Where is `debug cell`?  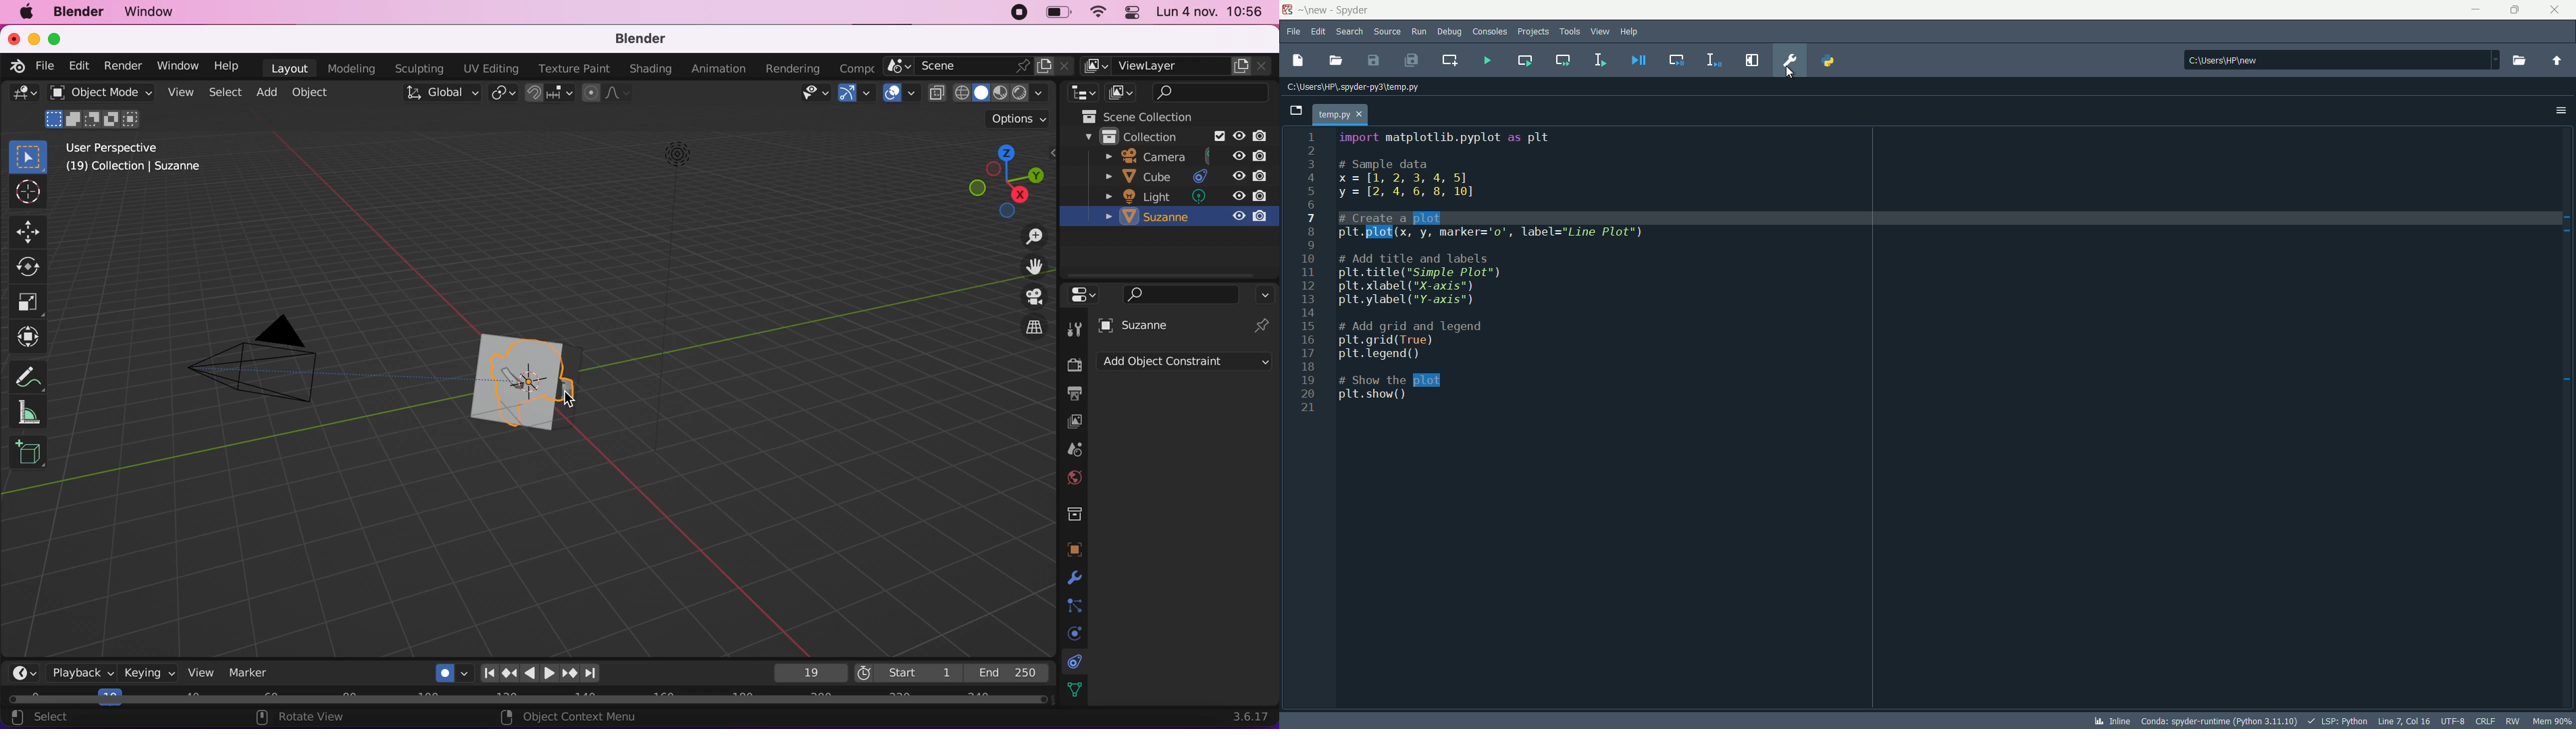 debug cell is located at coordinates (1675, 61).